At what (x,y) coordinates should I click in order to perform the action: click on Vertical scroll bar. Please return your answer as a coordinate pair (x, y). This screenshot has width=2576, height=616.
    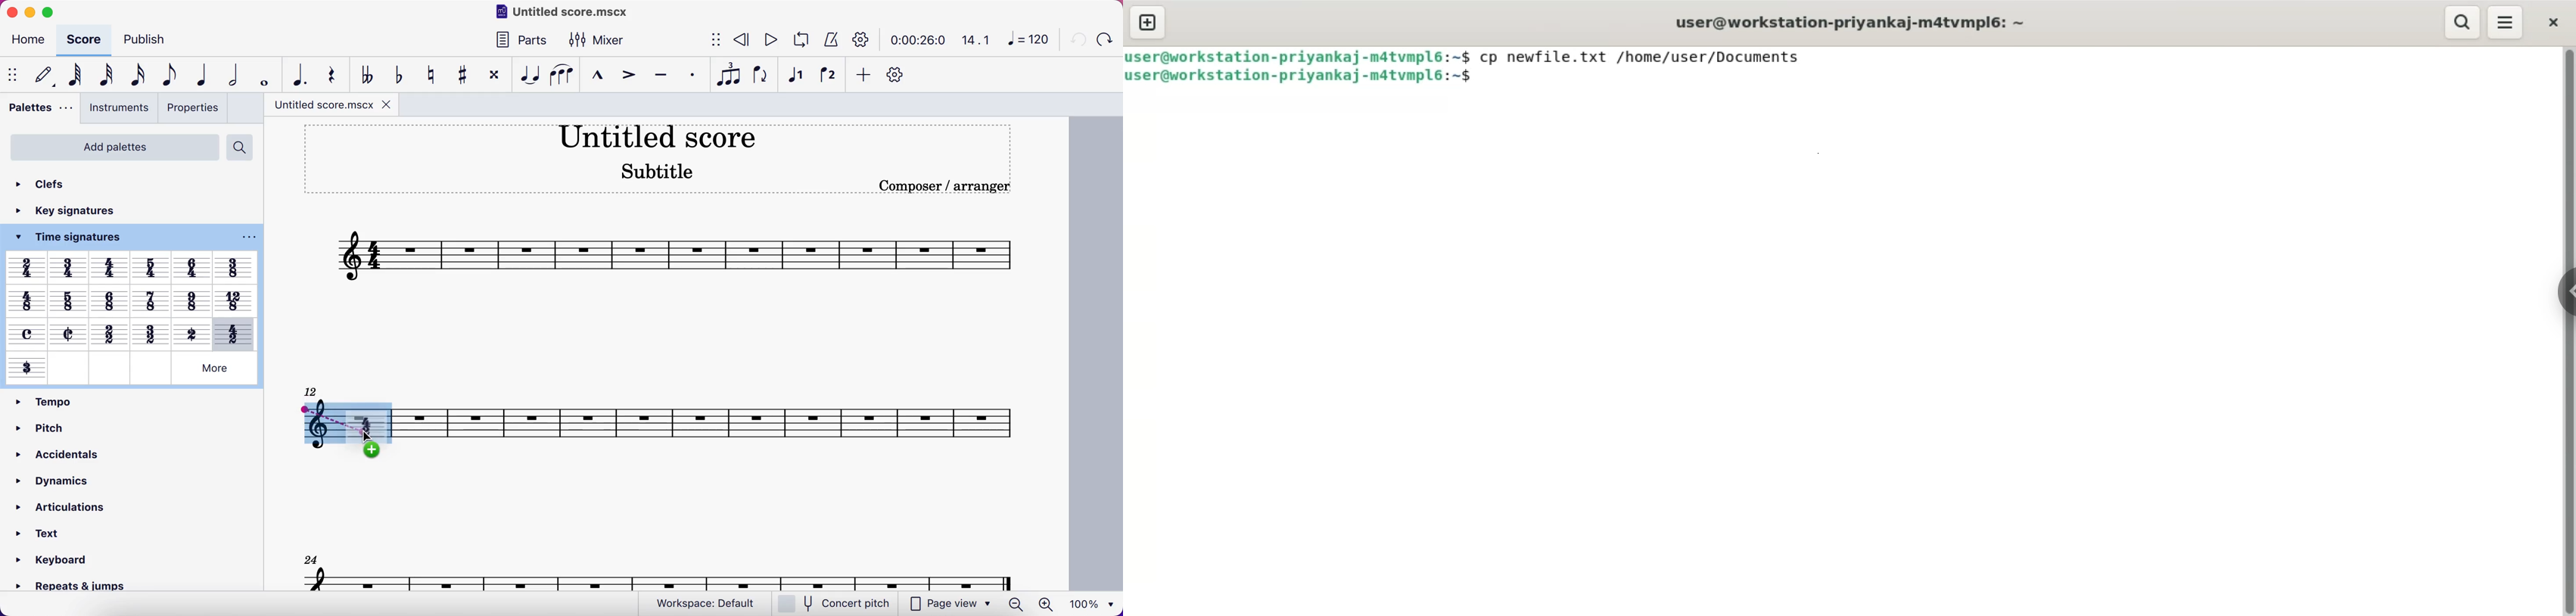
    Looking at the image, I should click on (2567, 331).